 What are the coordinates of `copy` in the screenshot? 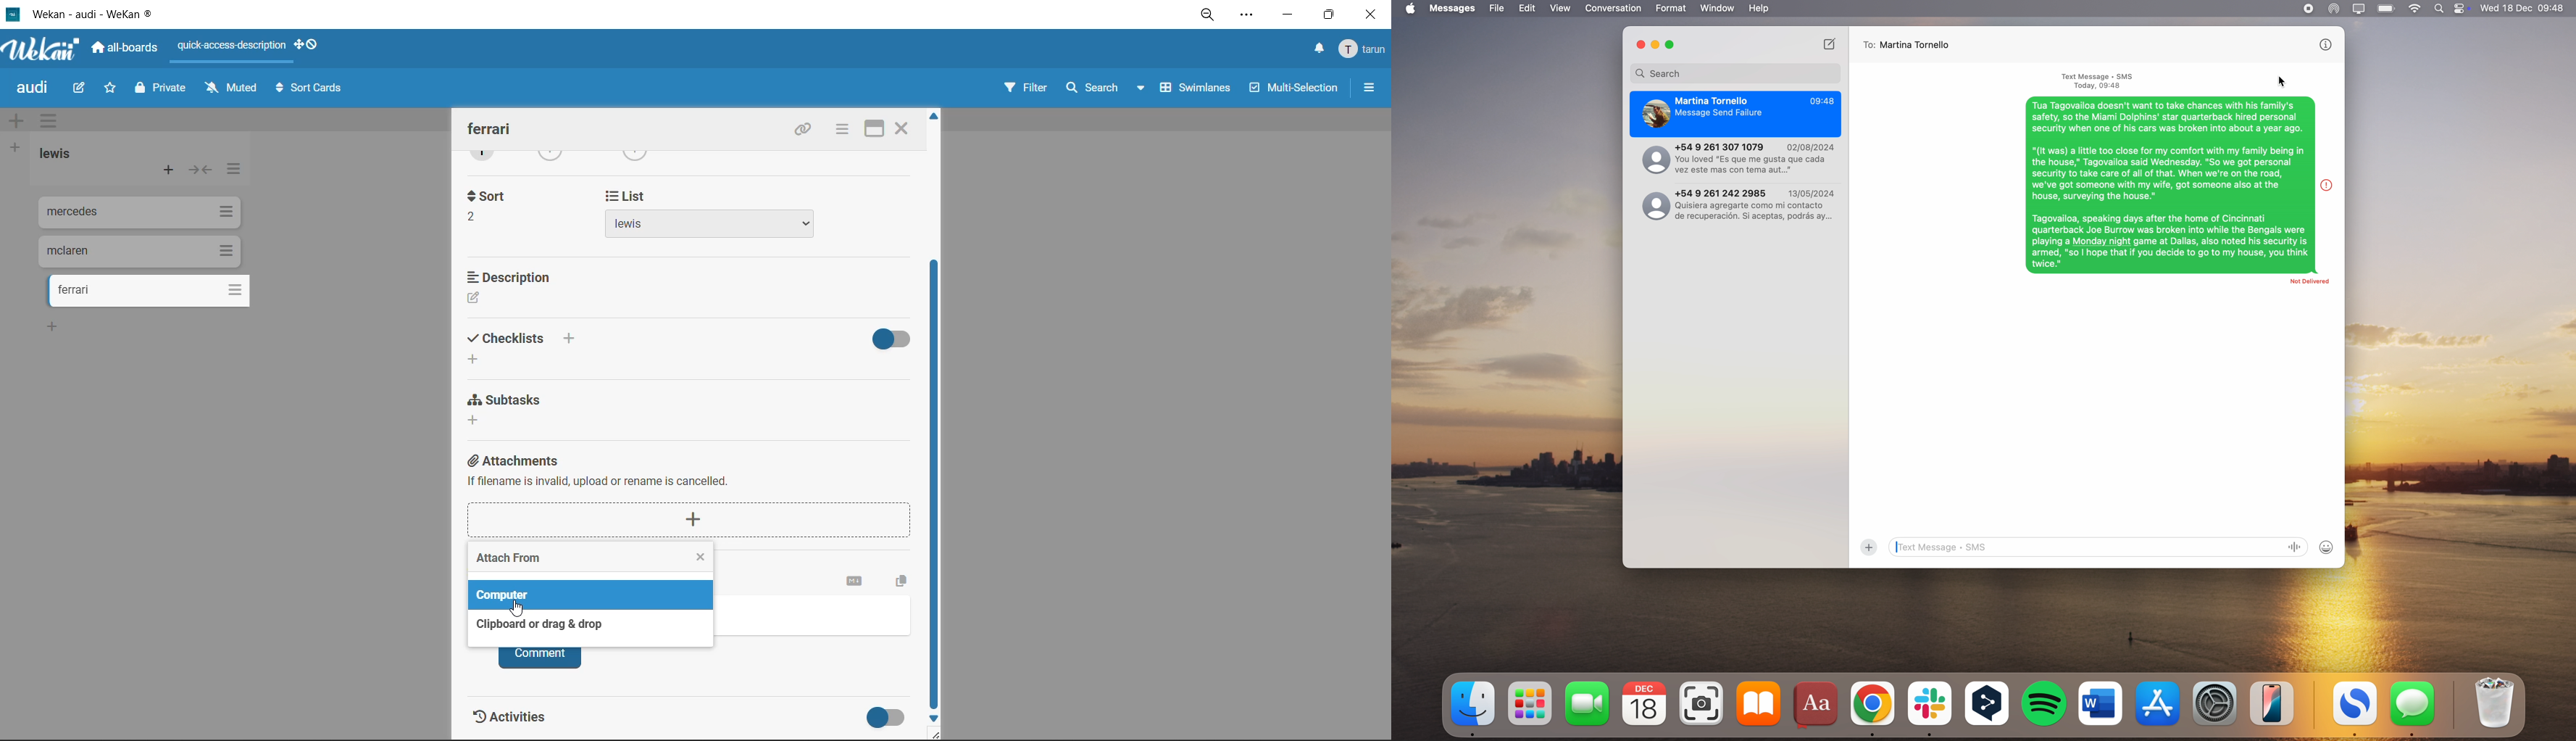 It's located at (905, 579).